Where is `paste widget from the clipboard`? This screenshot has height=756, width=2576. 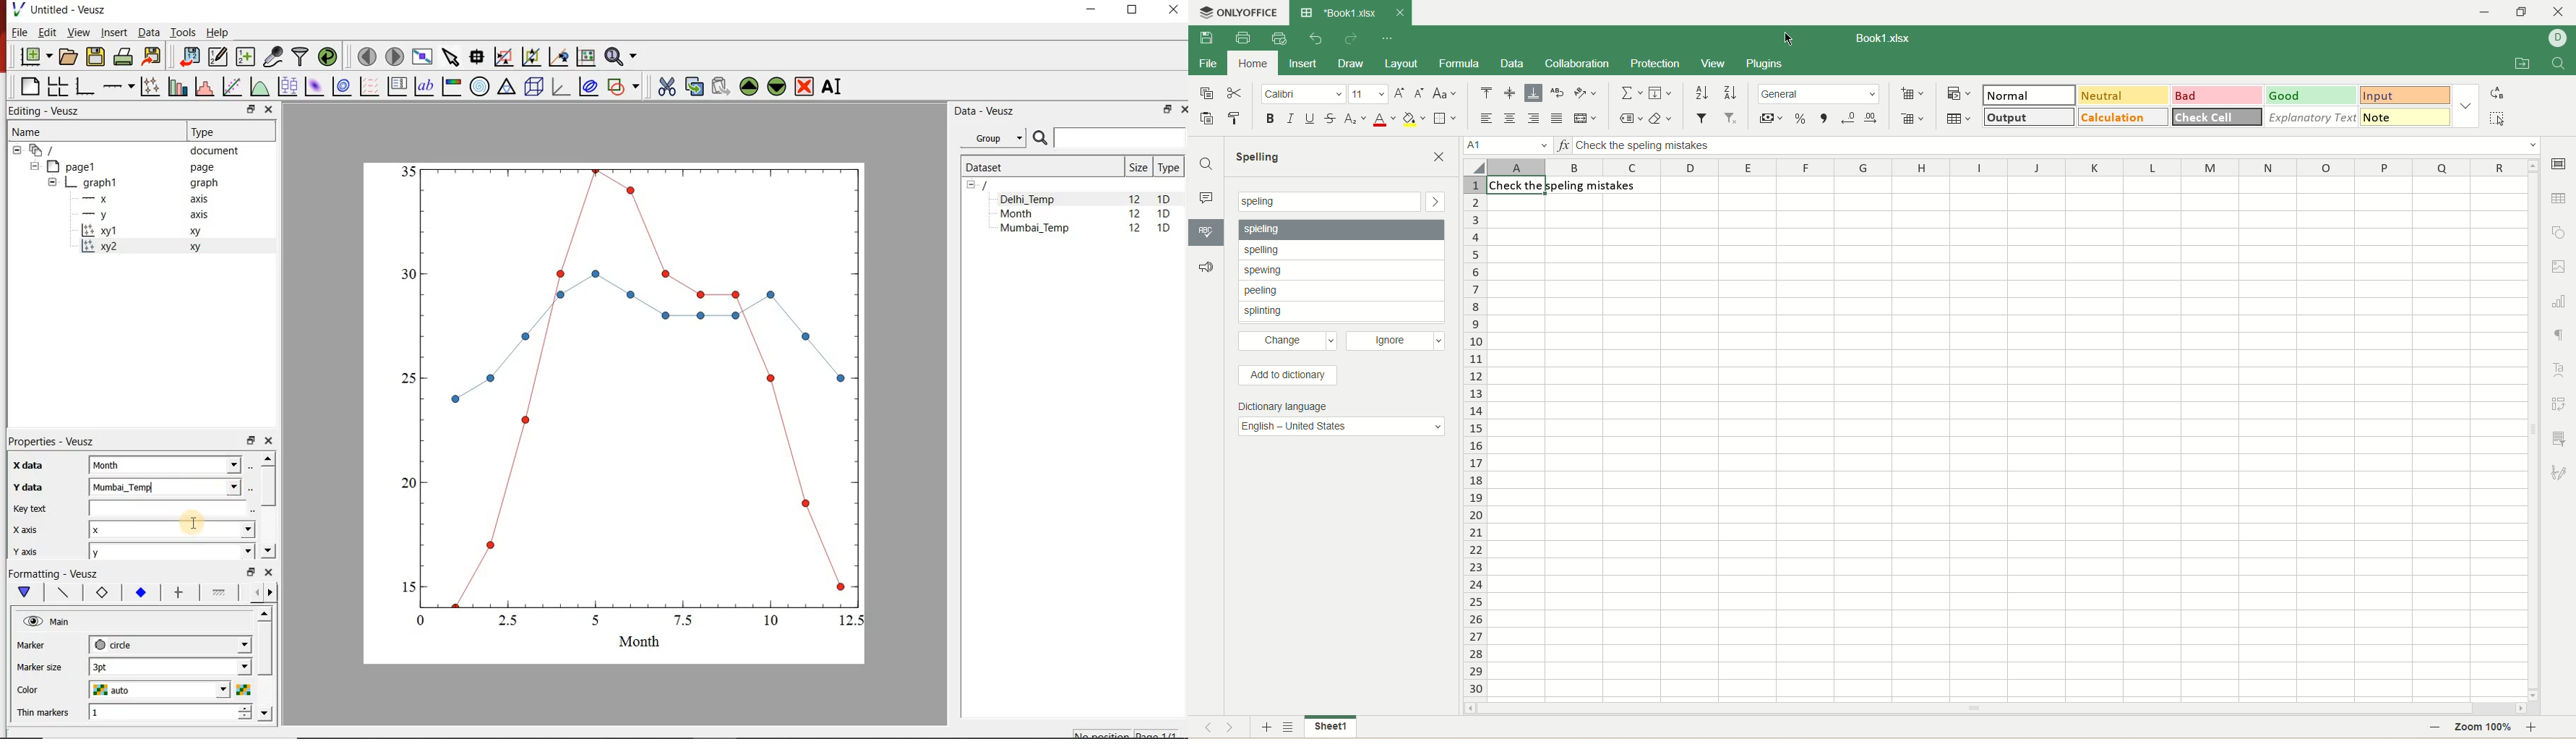 paste widget from the clipboard is located at coordinates (722, 86).